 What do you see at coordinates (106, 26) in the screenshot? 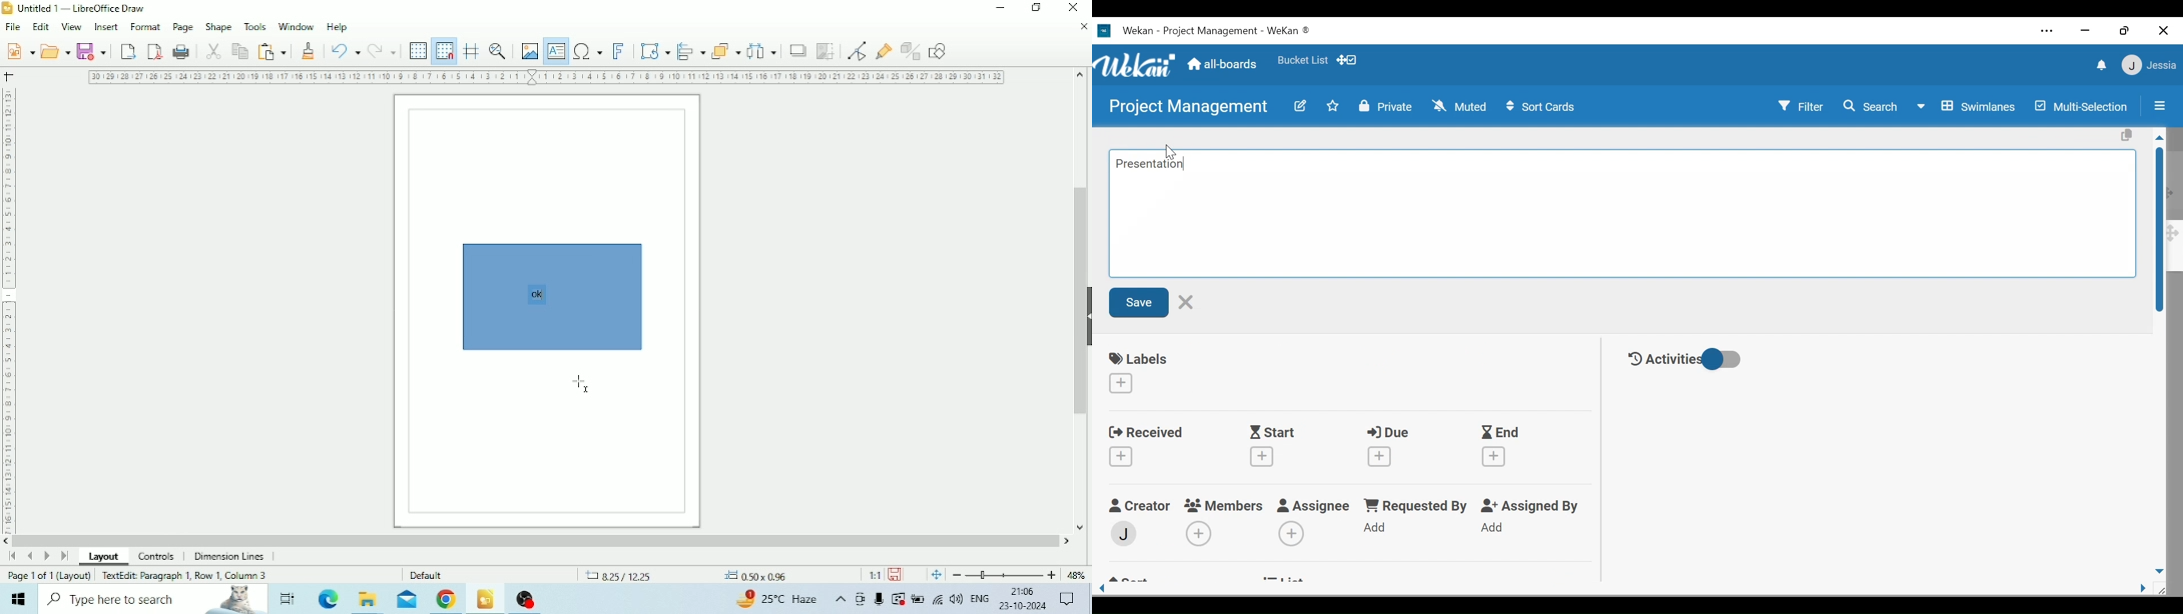
I see `Insert` at bounding box center [106, 26].